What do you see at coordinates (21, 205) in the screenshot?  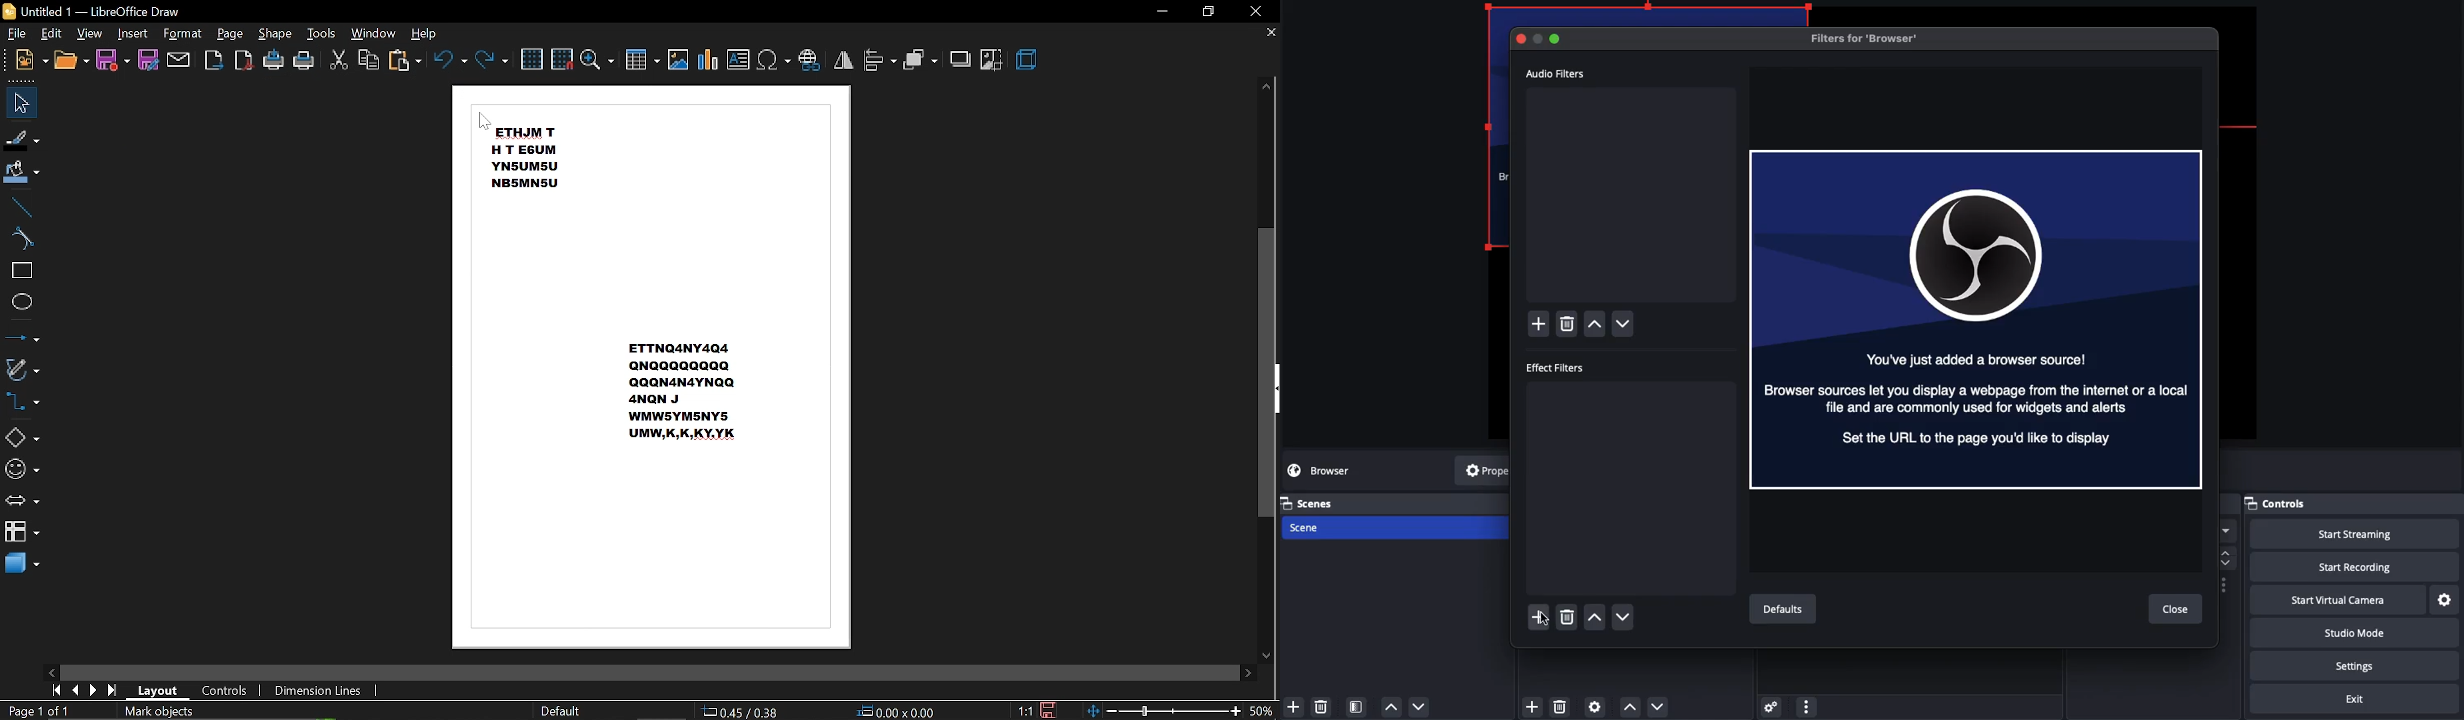 I see `line` at bounding box center [21, 205].